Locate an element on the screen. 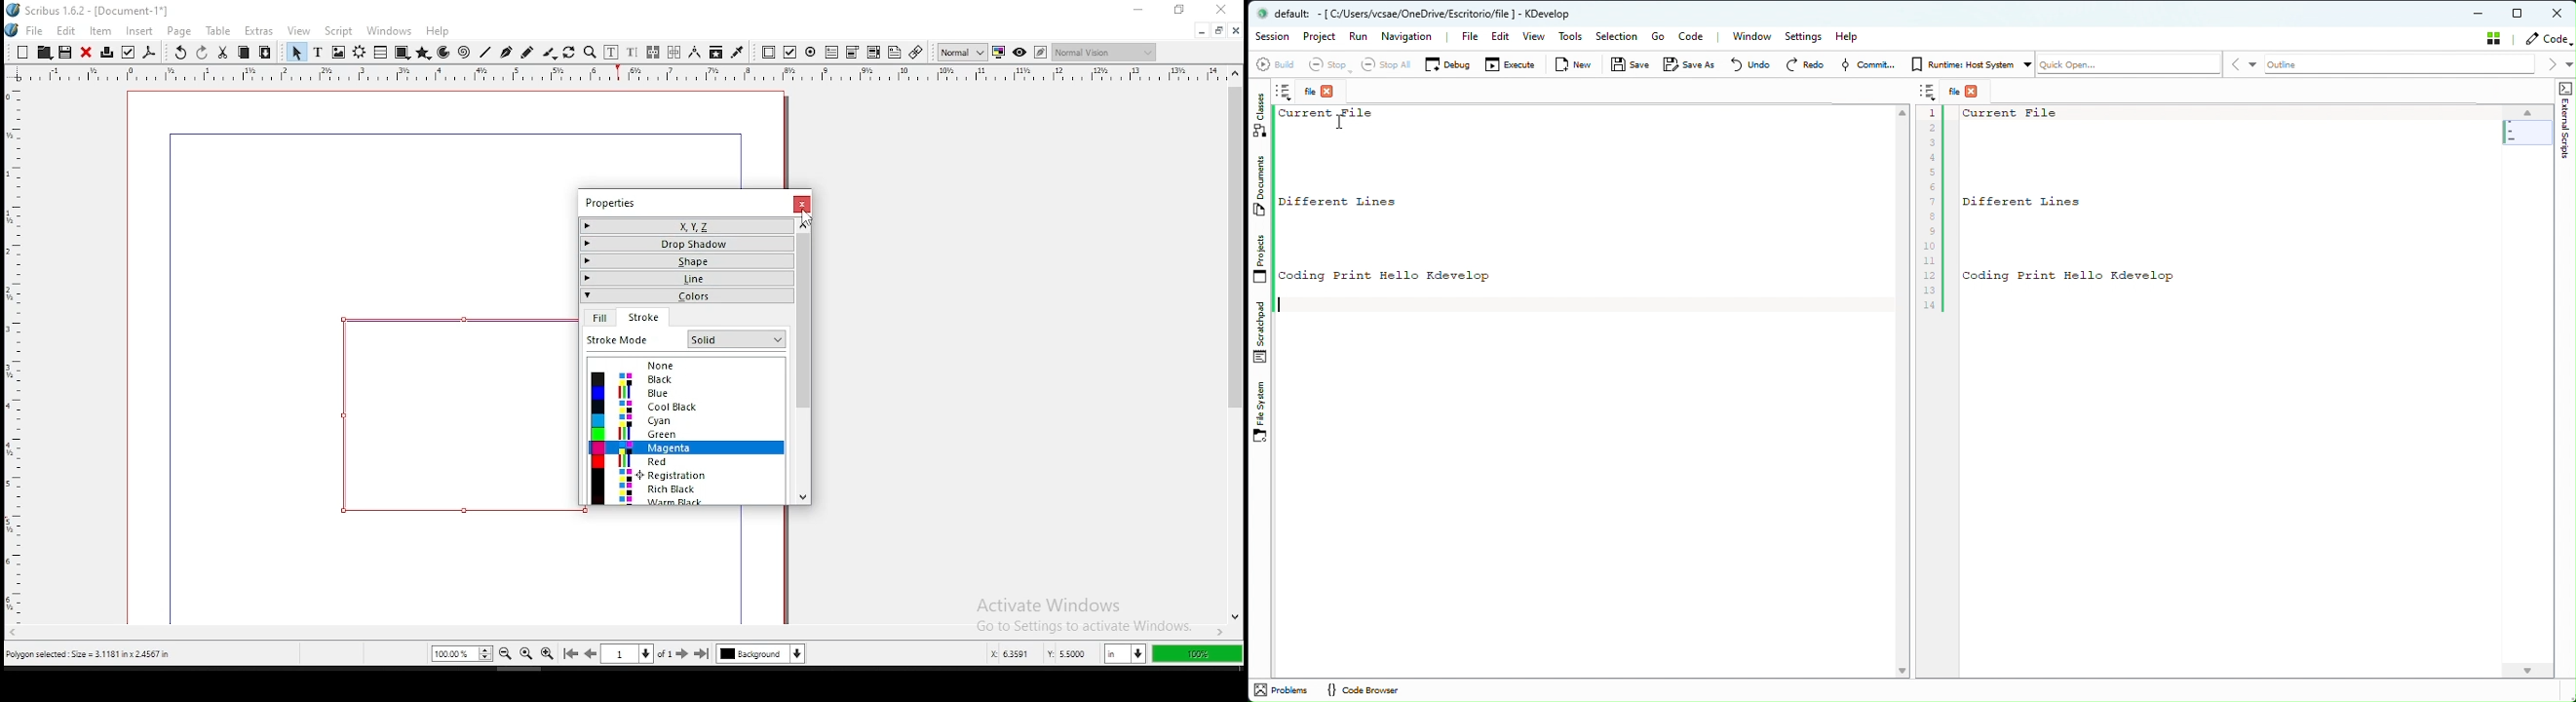  printer is located at coordinates (106, 53).